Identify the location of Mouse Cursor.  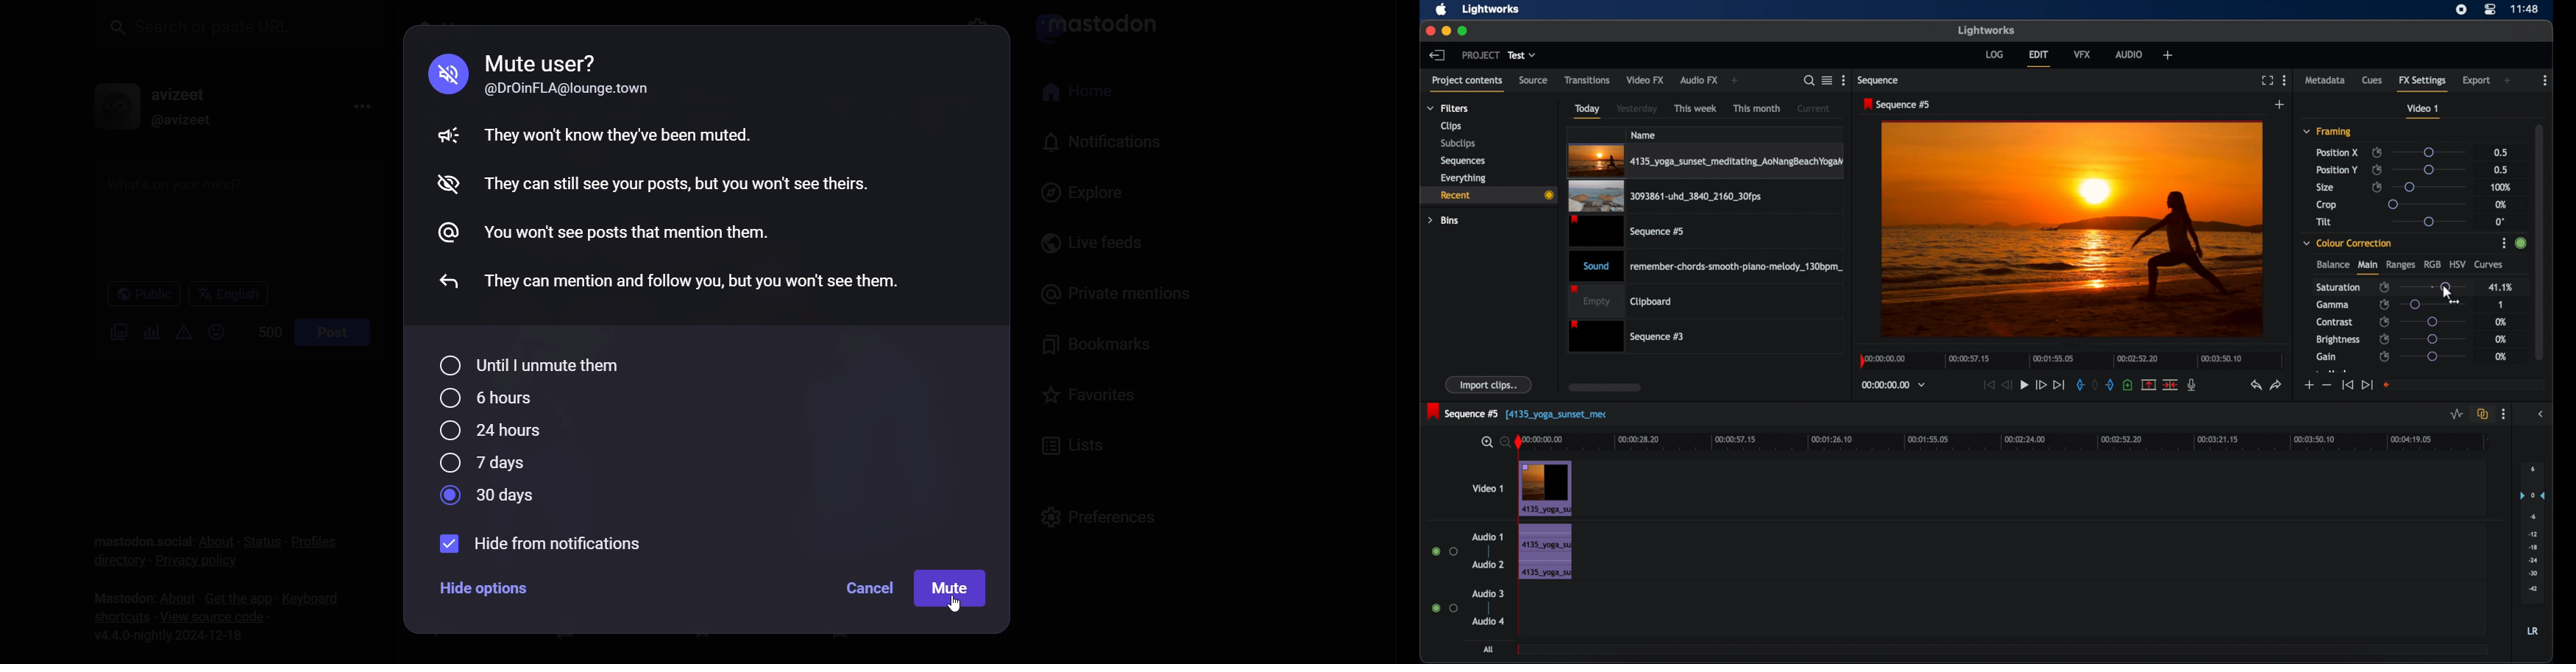
(2447, 290).